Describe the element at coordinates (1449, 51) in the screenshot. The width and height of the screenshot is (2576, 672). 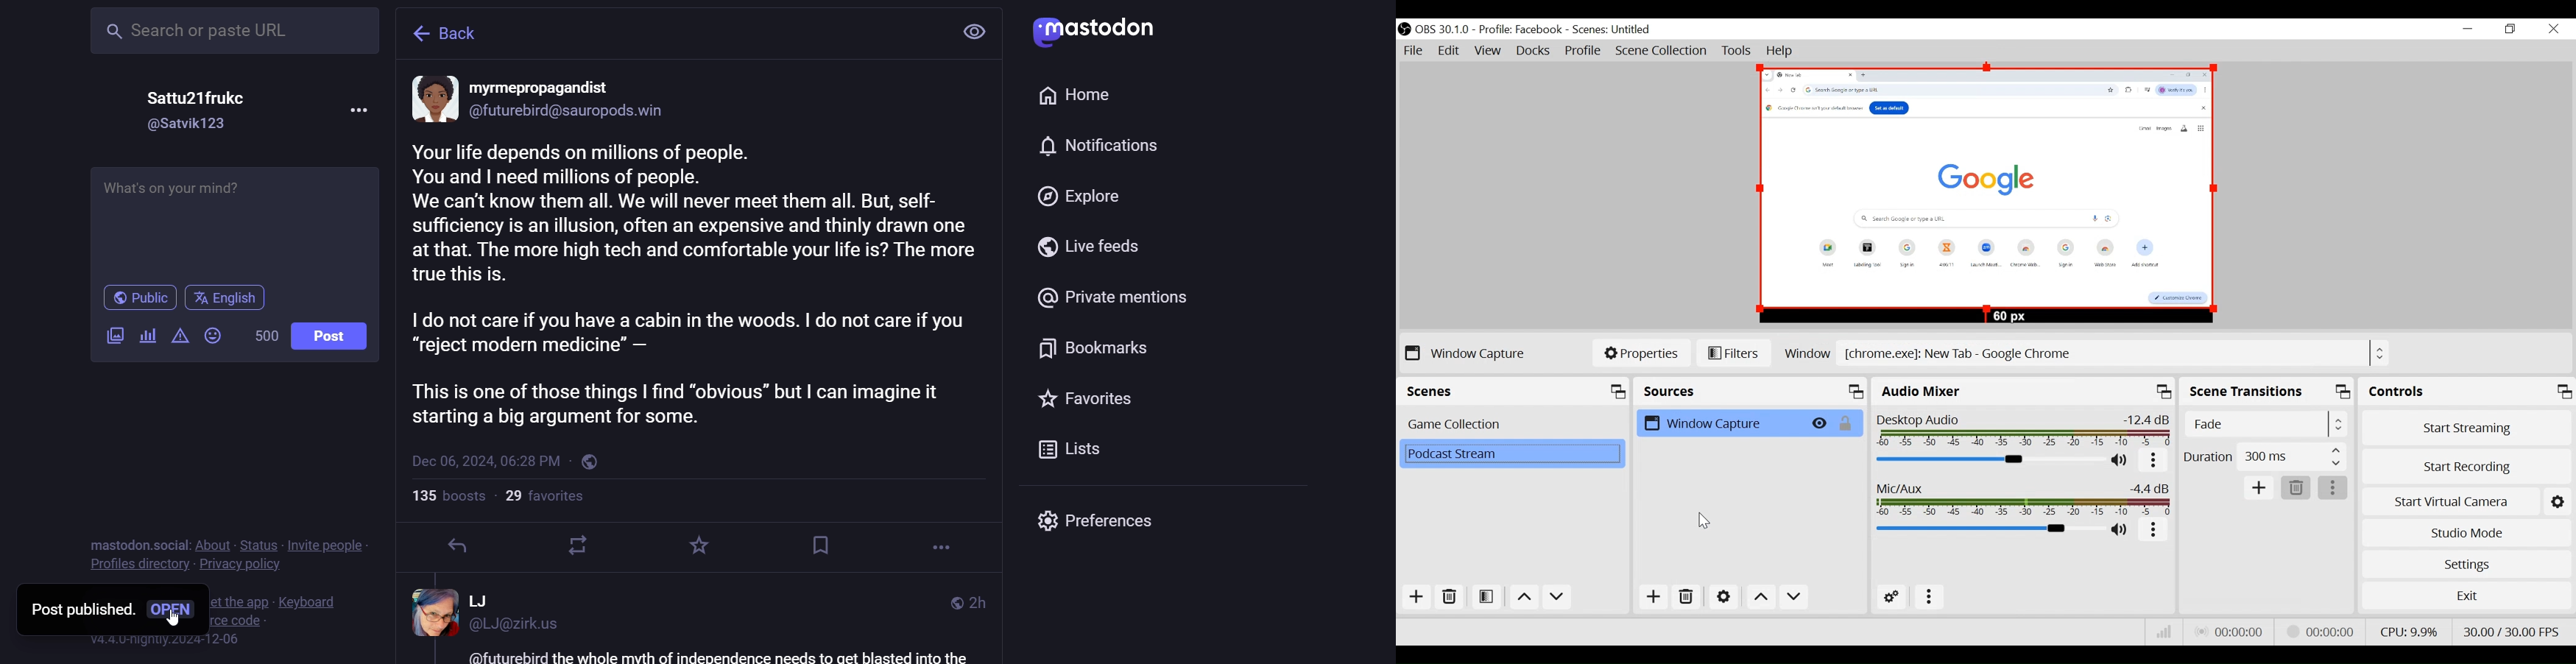
I see `Edit` at that location.